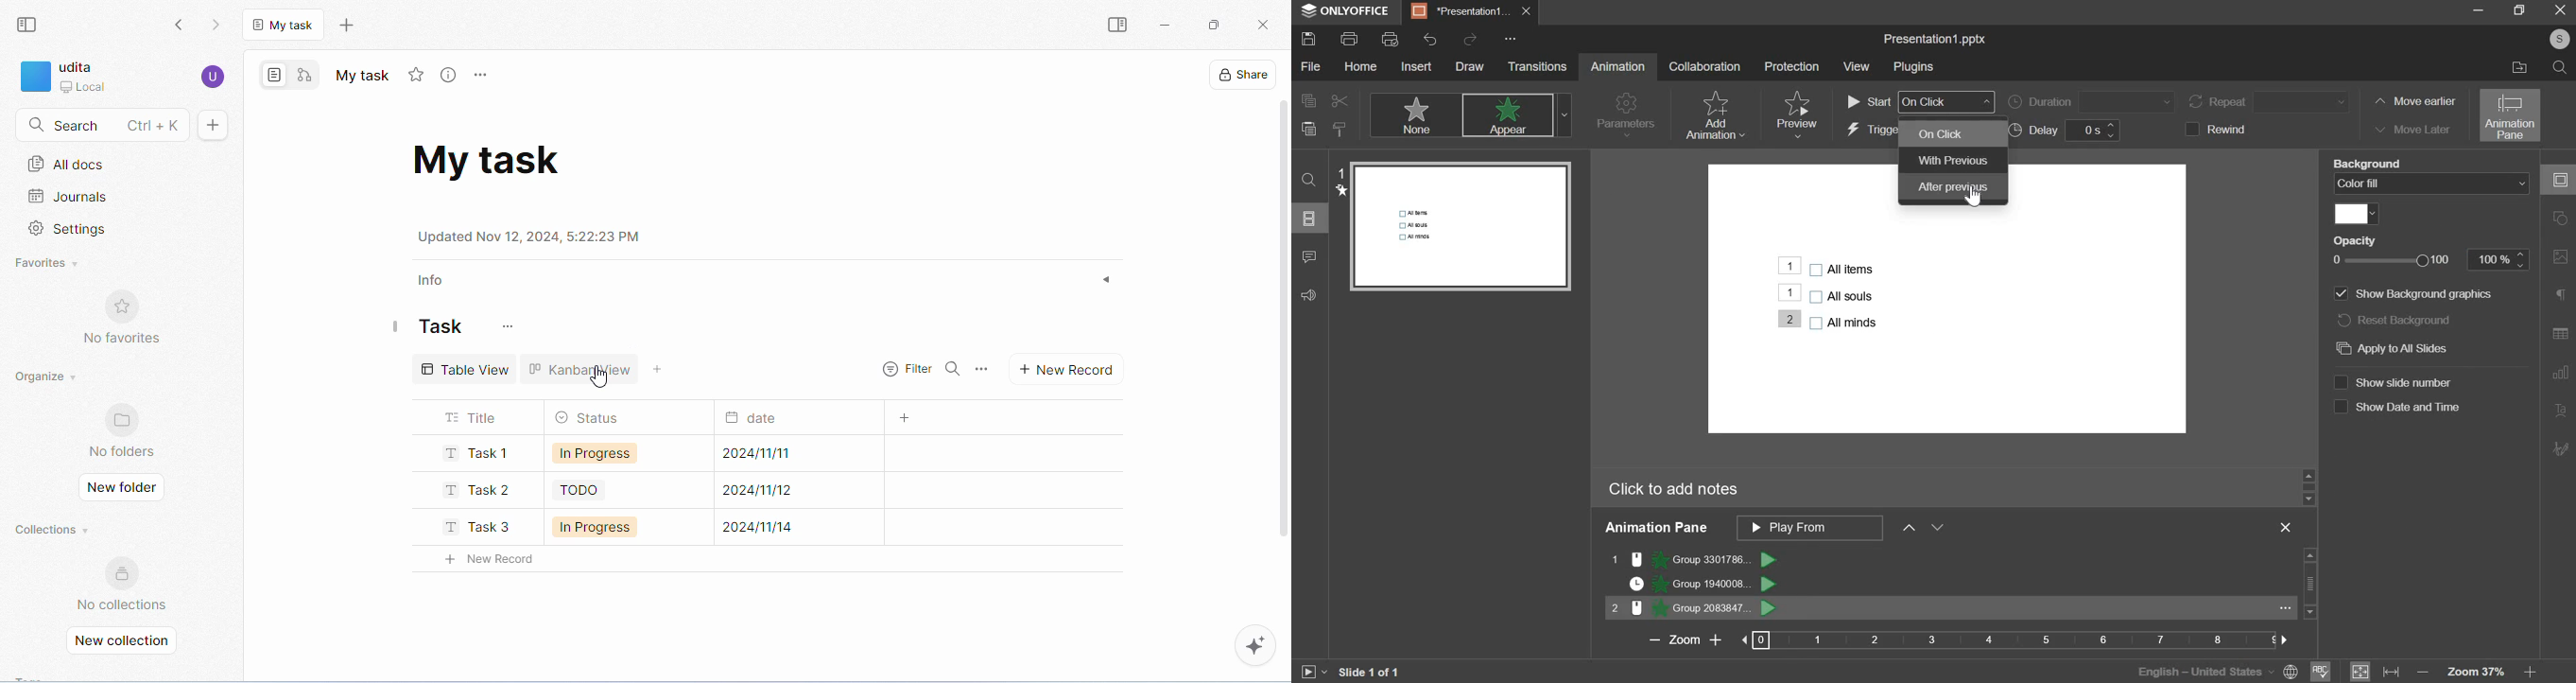 This screenshot has height=700, width=2576. Describe the element at coordinates (126, 639) in the screenshot. I see `new collection` at that location.